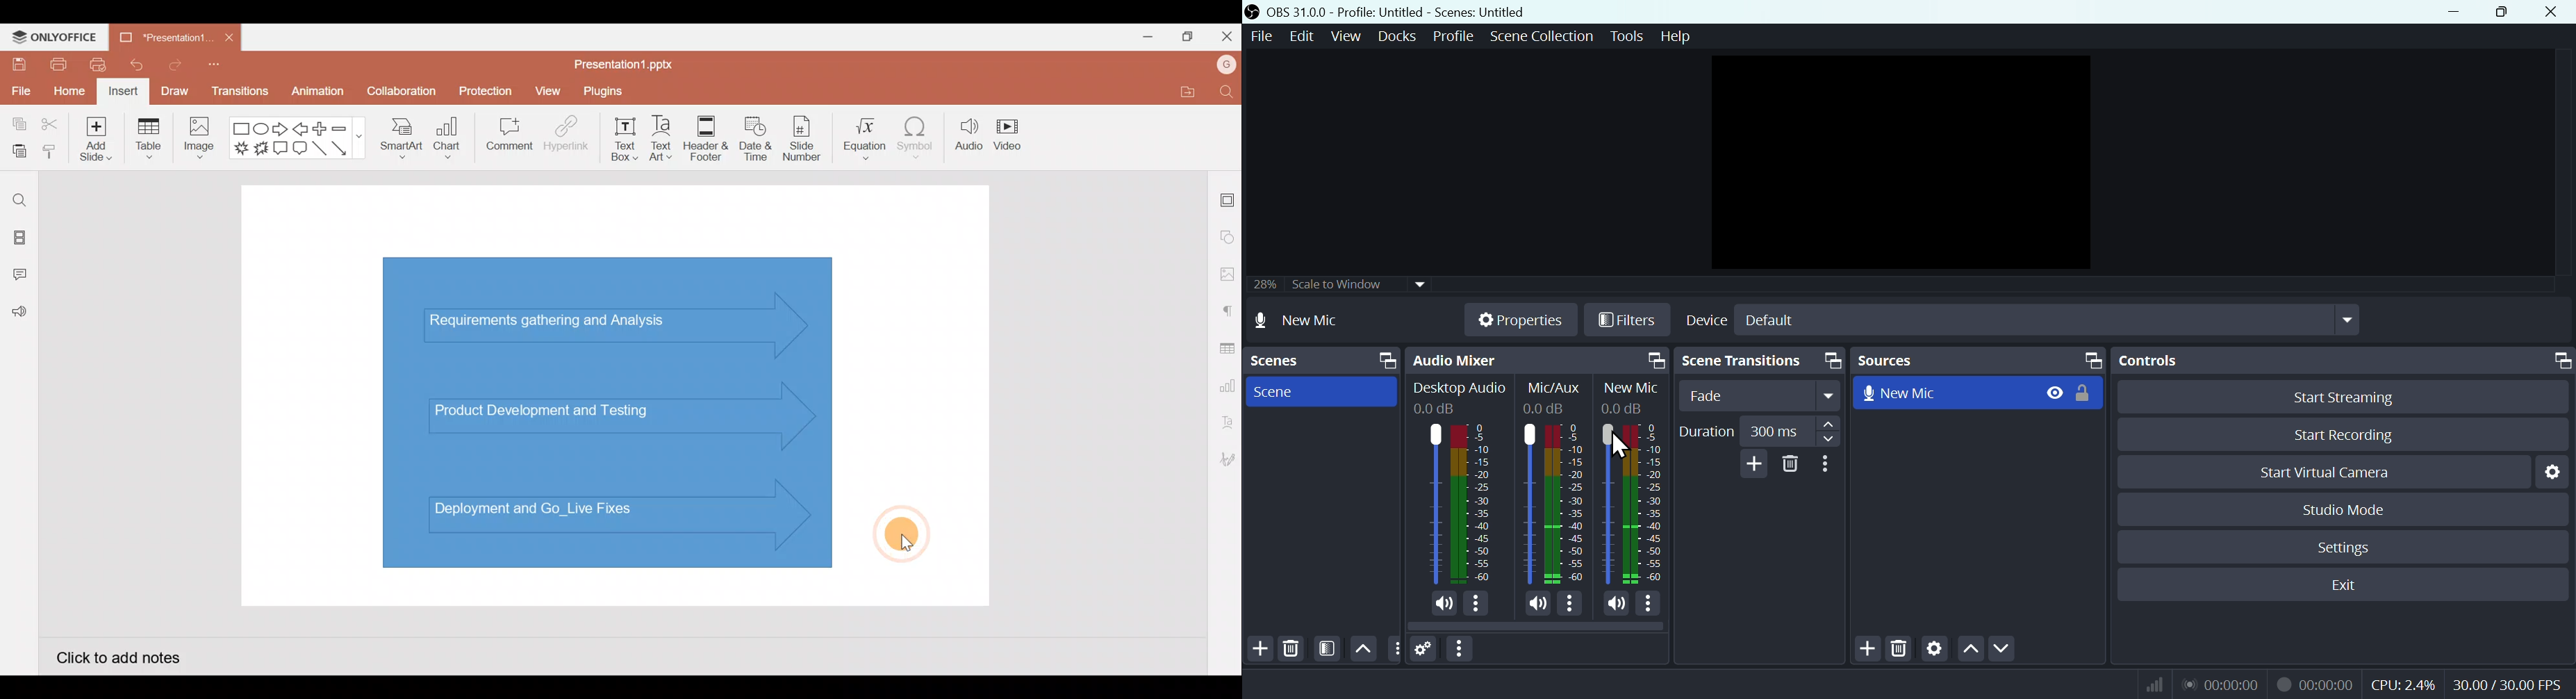  I want to click on Text (Product Development and Testing) on 2nd inserted arrow, so click(555, 409).